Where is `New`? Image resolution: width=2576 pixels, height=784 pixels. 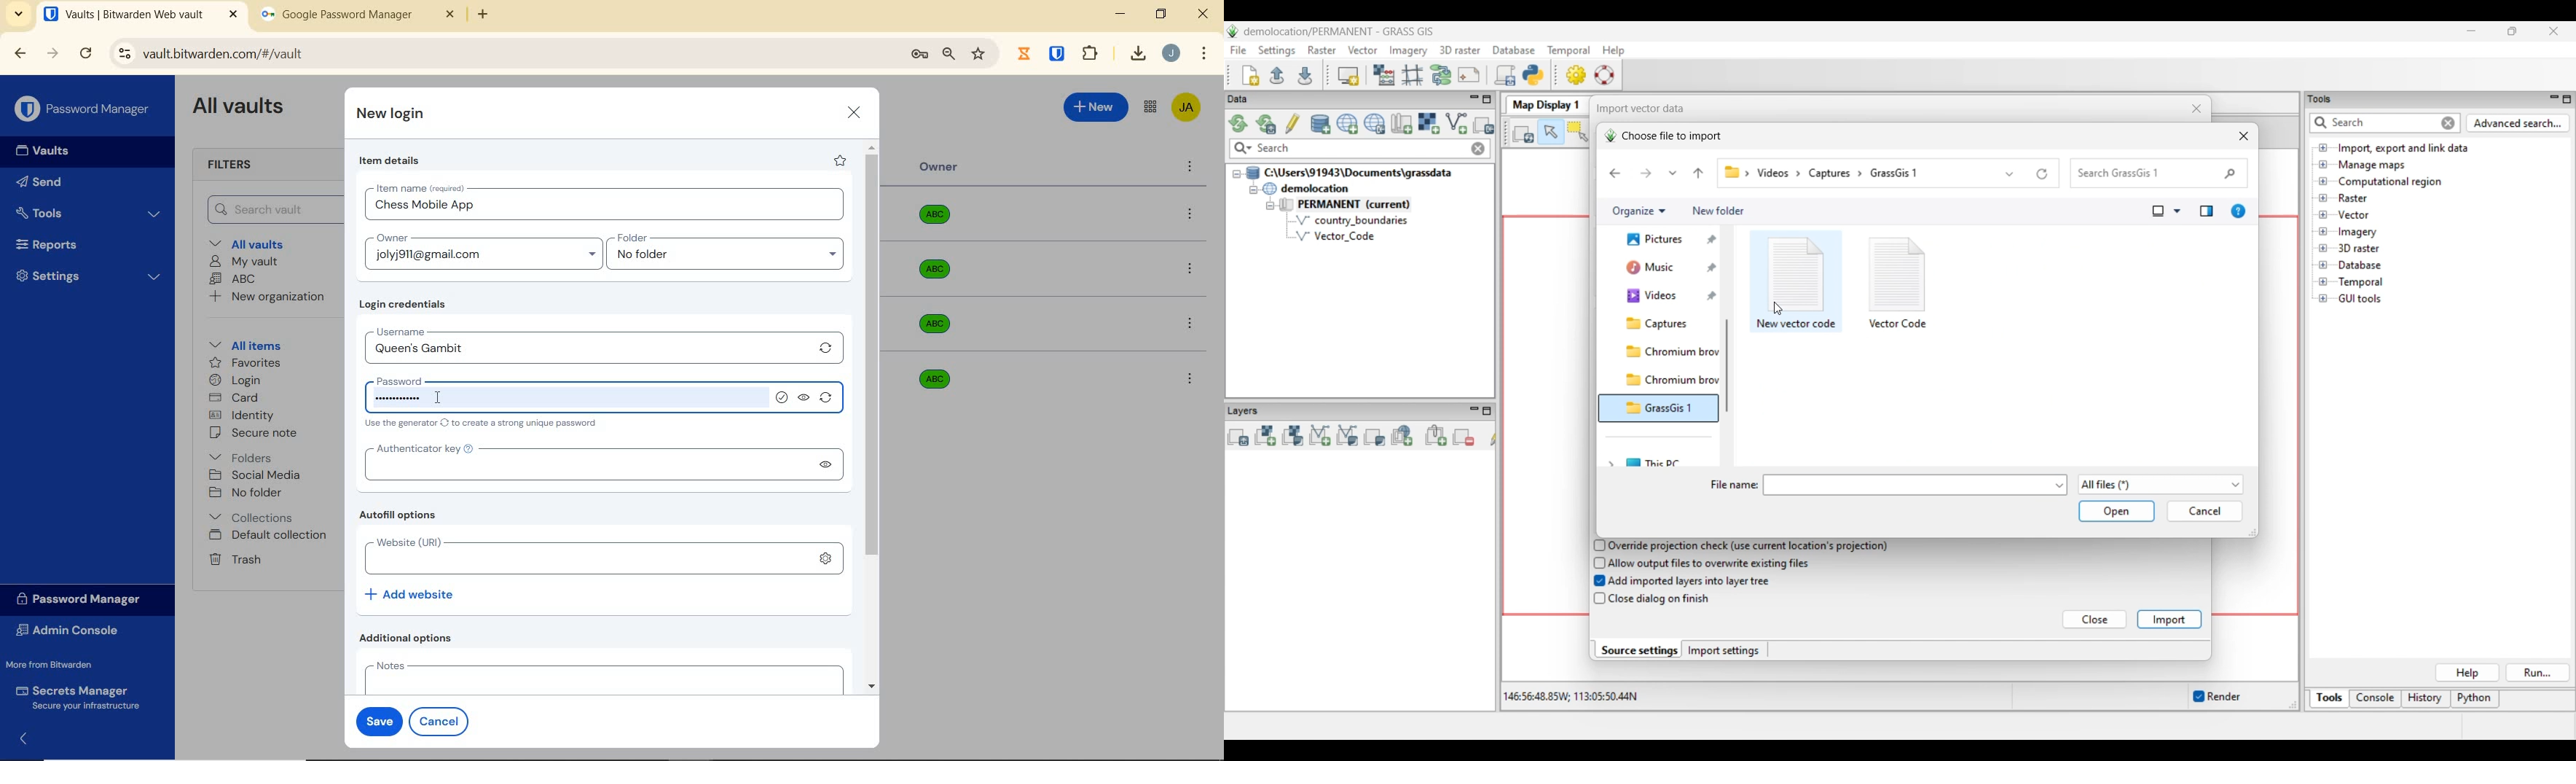
New is located at coordinates (1096, 105).